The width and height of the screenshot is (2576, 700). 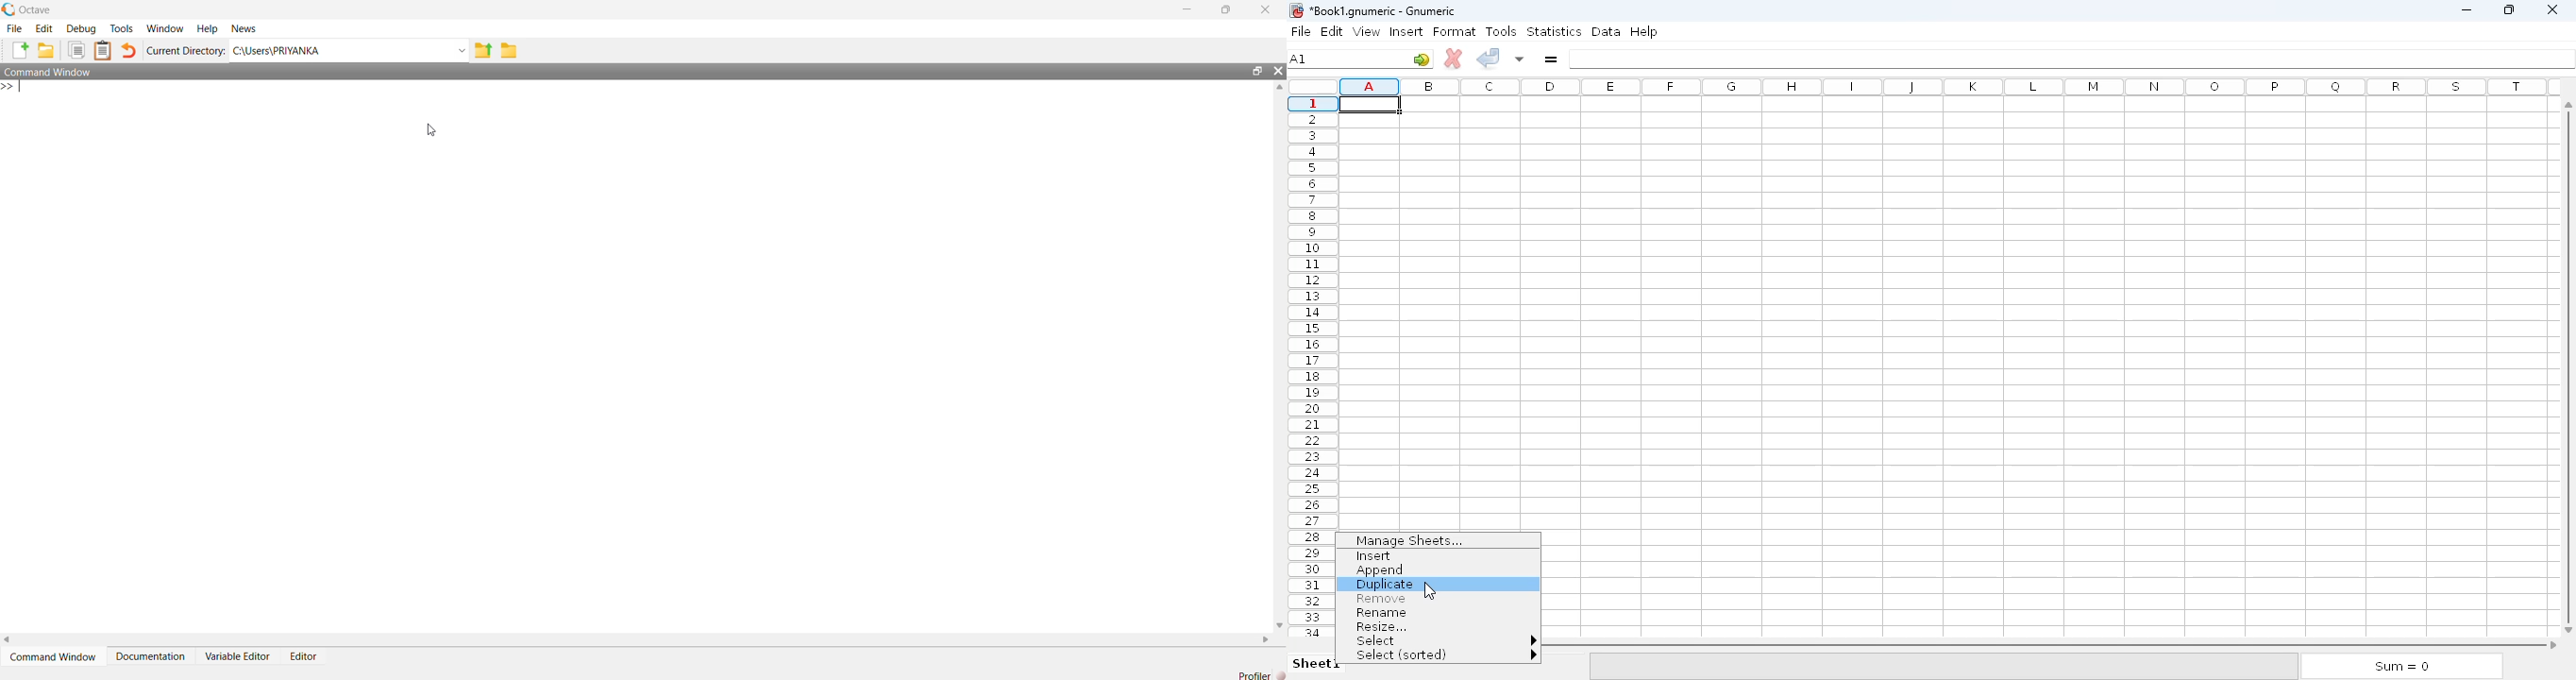 What do you see at coordinates (2050, 643) in the screenshot?
I see `horizontal scroll bar` at bounding box center [2050, 643].